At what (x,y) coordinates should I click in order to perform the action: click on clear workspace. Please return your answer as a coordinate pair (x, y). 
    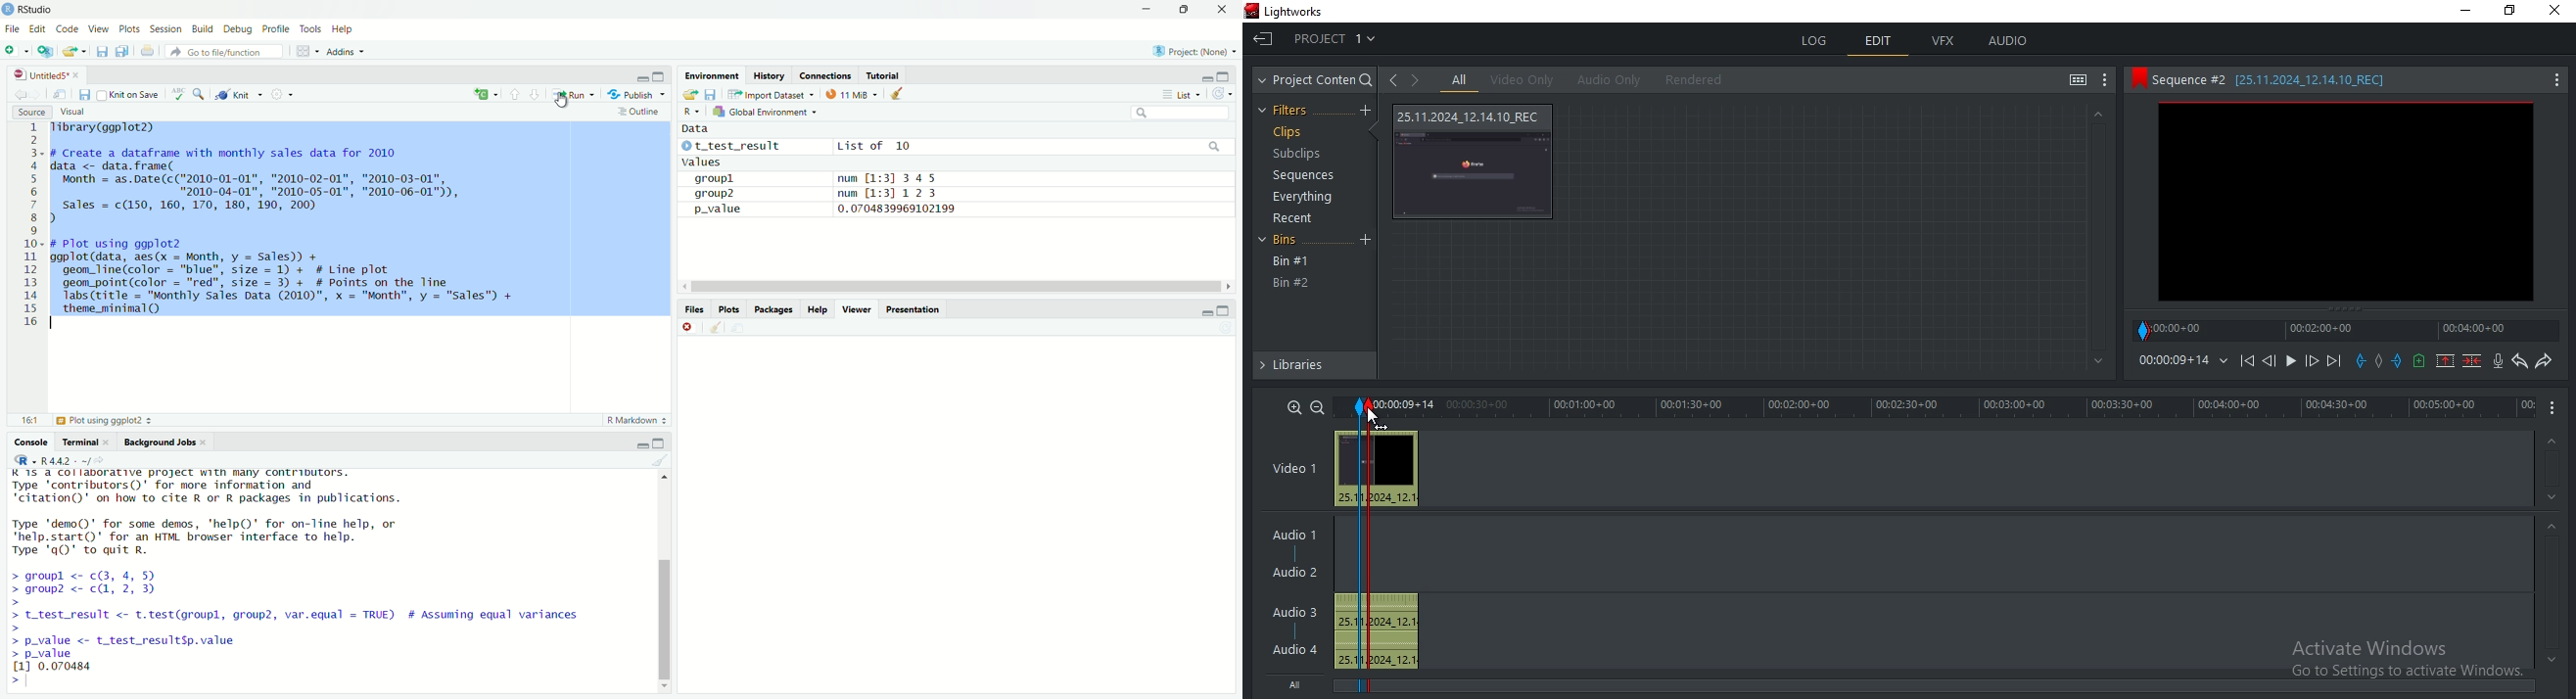
    Looking at the image, I should click on (713, 329).